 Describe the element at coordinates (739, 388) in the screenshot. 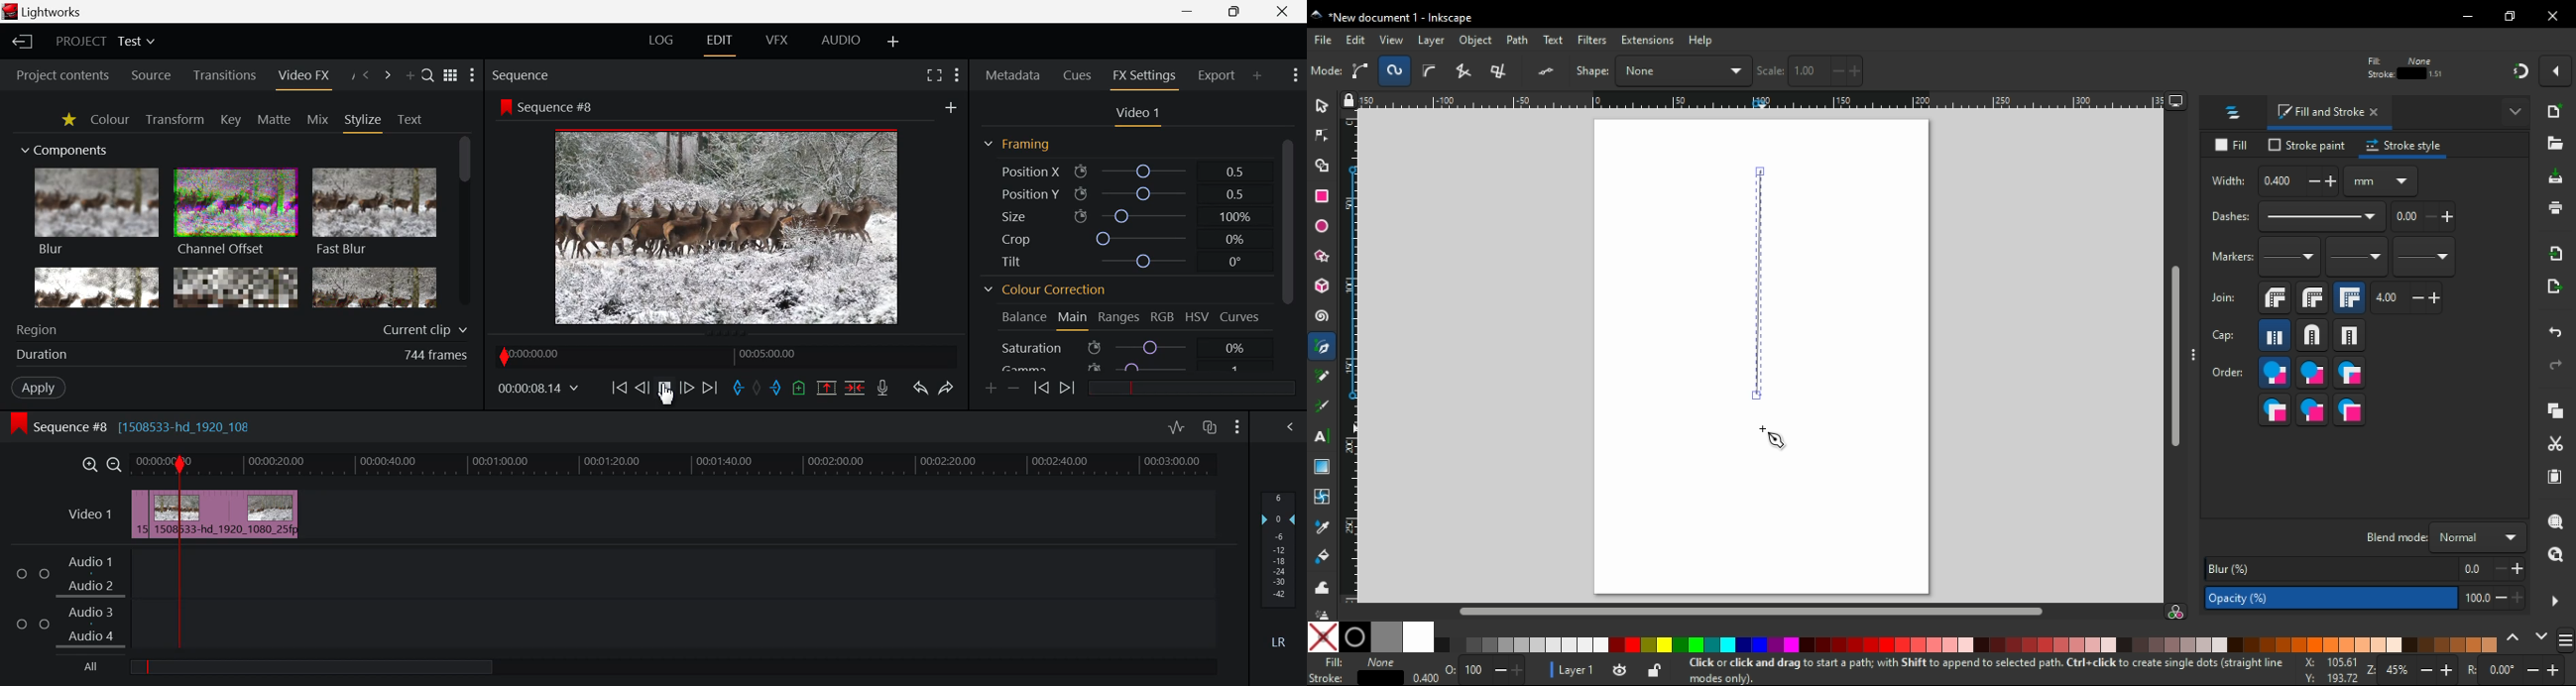

I see `Mark In` at that location.